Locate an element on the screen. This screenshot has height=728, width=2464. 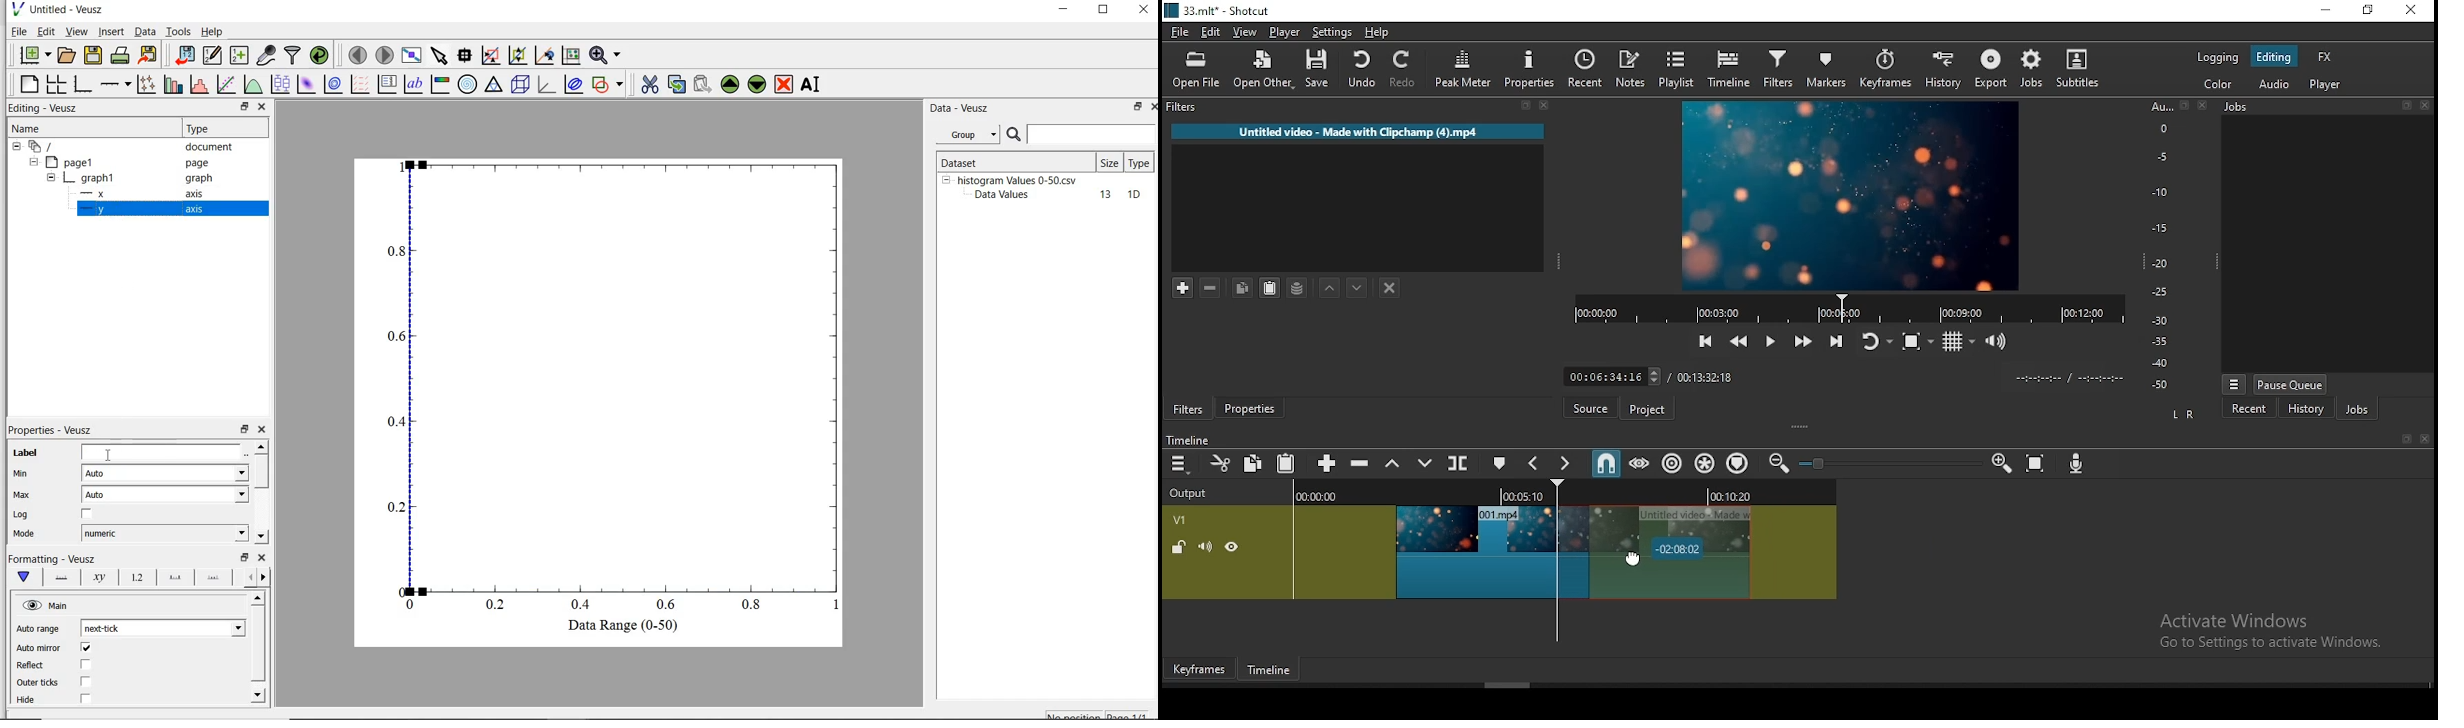
color is located at coordinates (2219, 85).